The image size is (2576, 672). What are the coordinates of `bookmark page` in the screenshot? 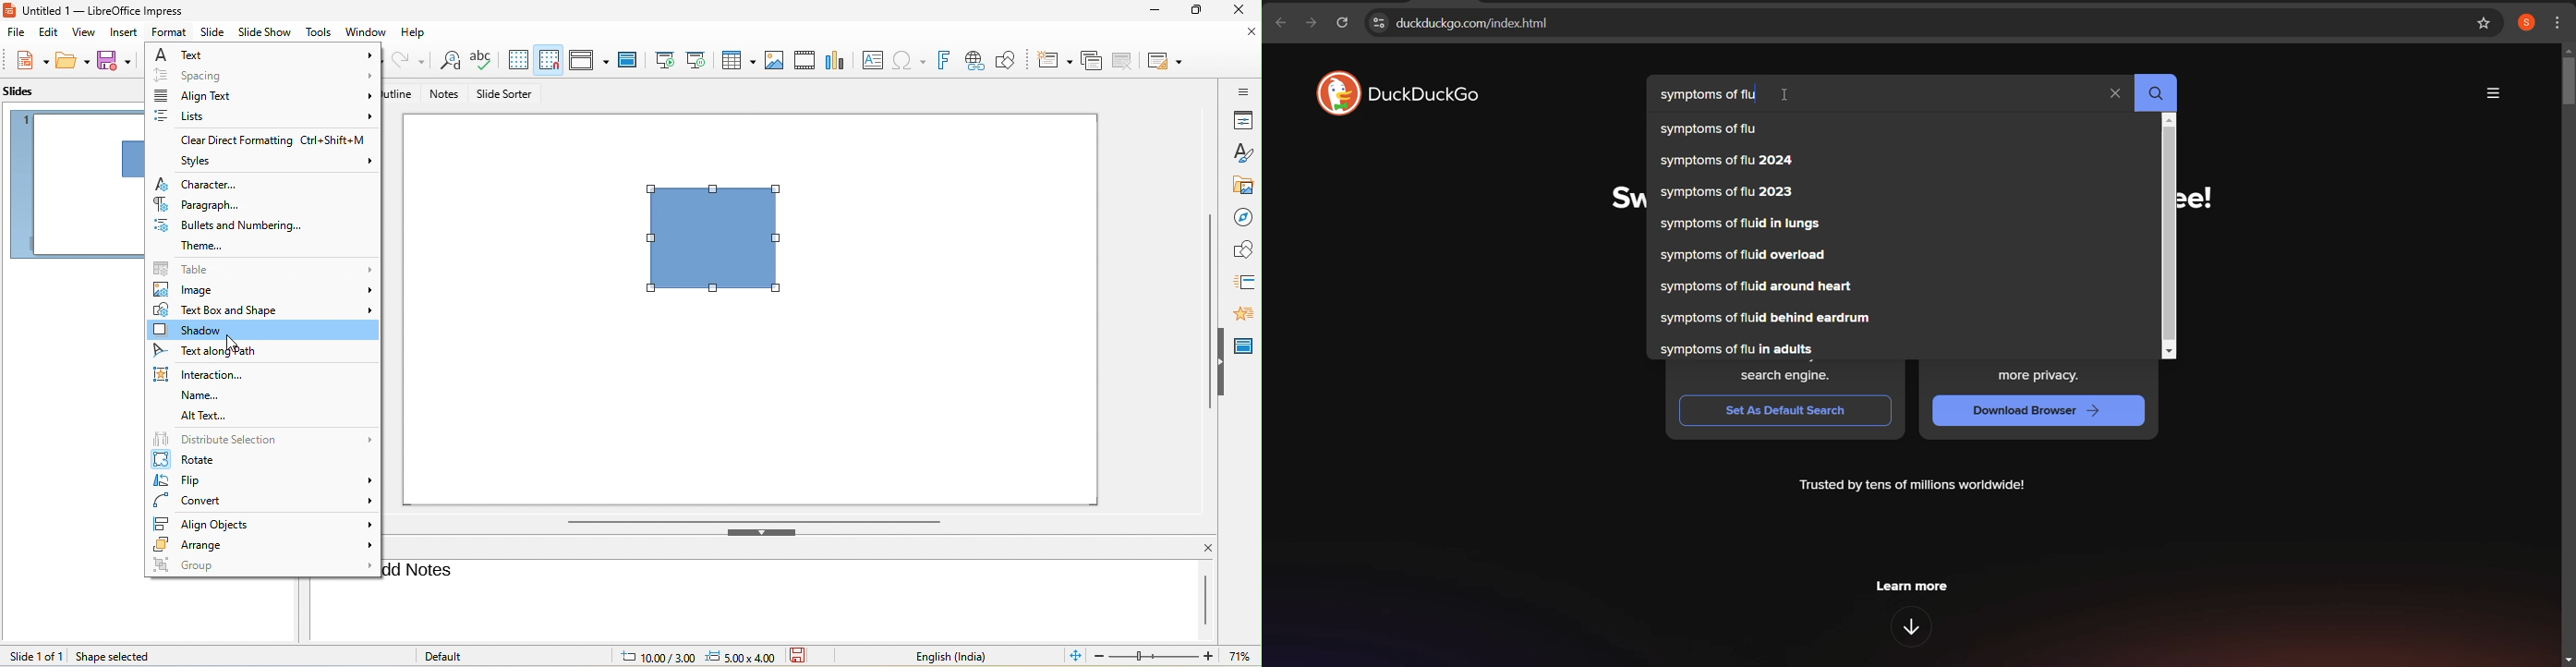 It's located at (2485, 23).